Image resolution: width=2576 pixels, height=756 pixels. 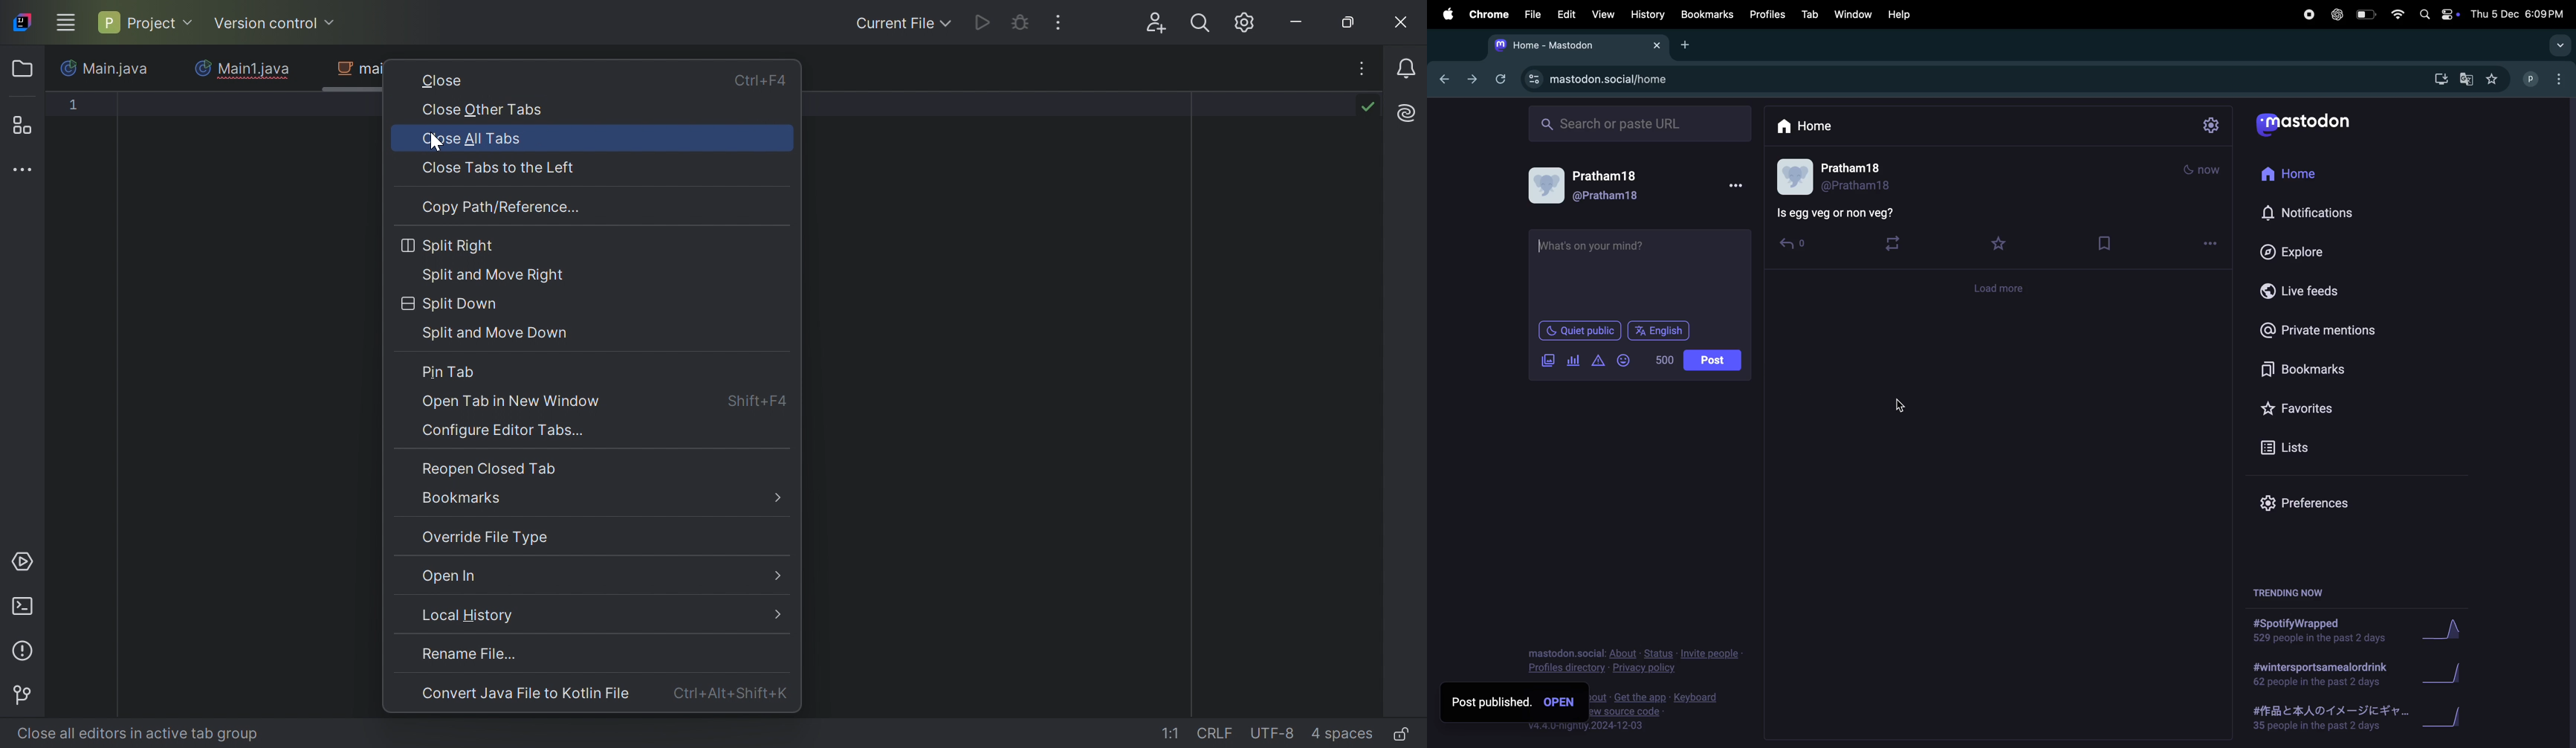 I want to click on #japanese, so click(x=2326, y=720).